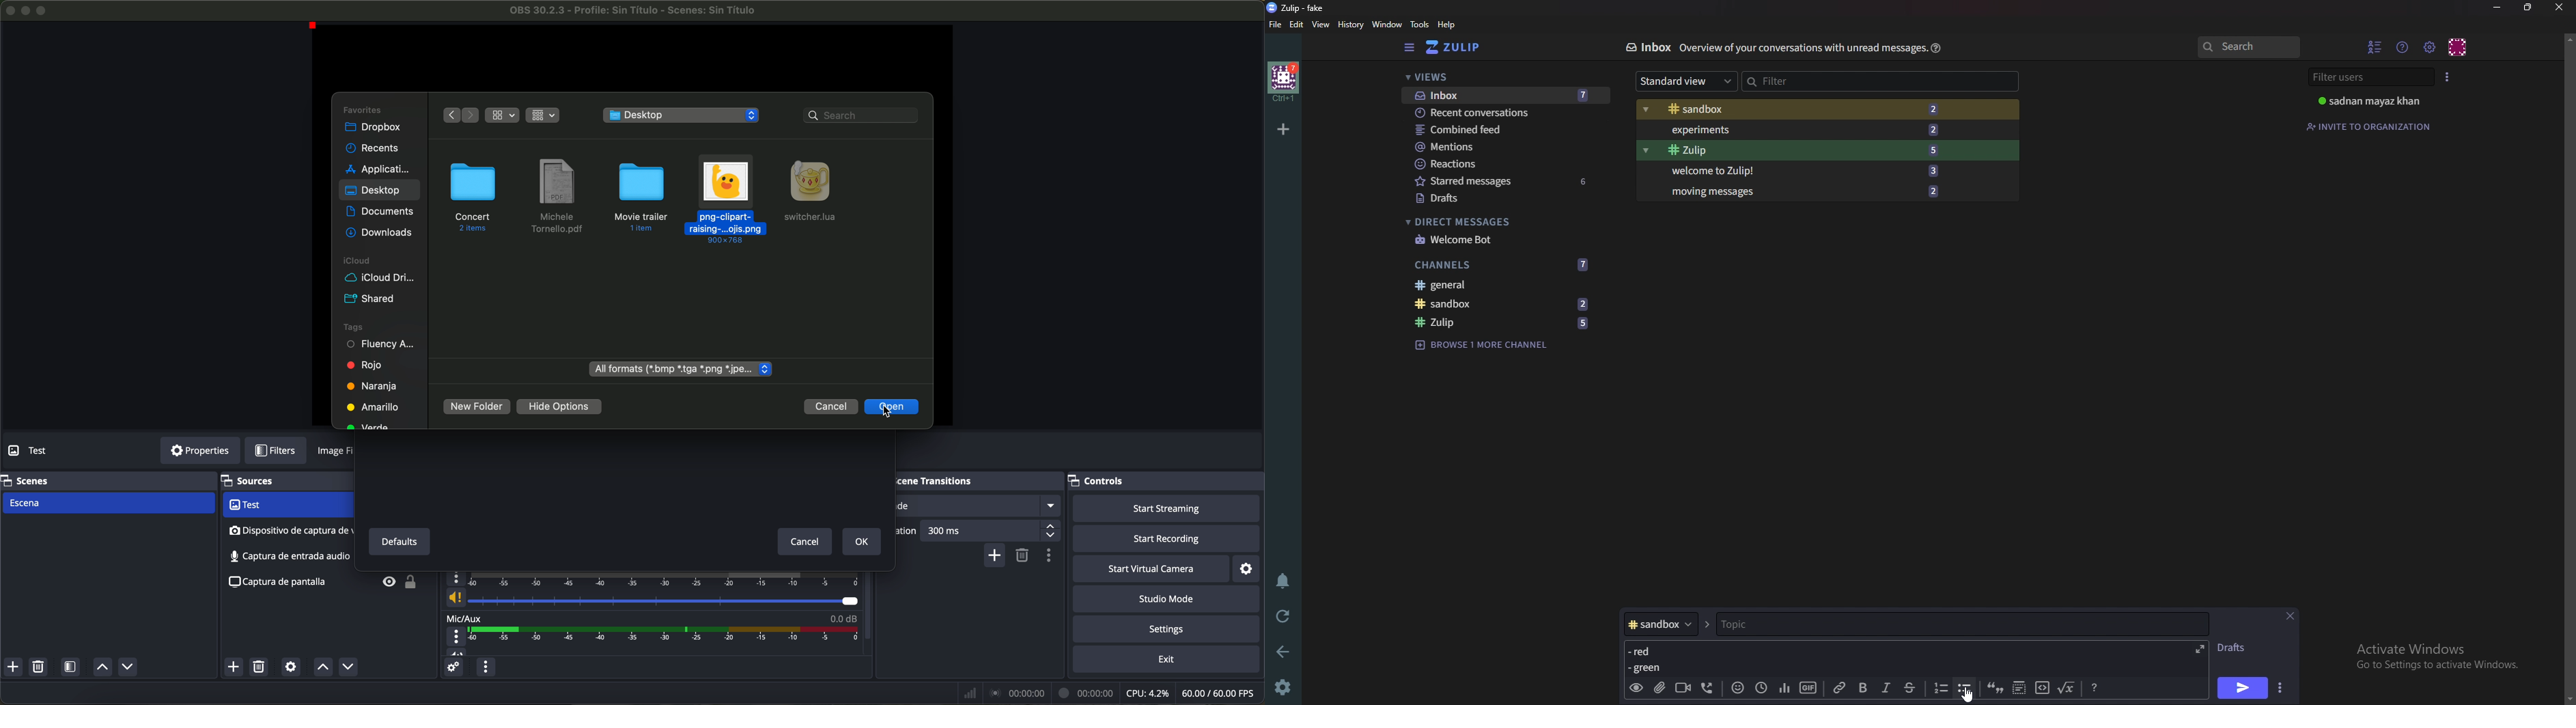 The image size is (2576, 728). Describe the element at coordinates (457, 637) in the screenshot. I see `more options` at that location.